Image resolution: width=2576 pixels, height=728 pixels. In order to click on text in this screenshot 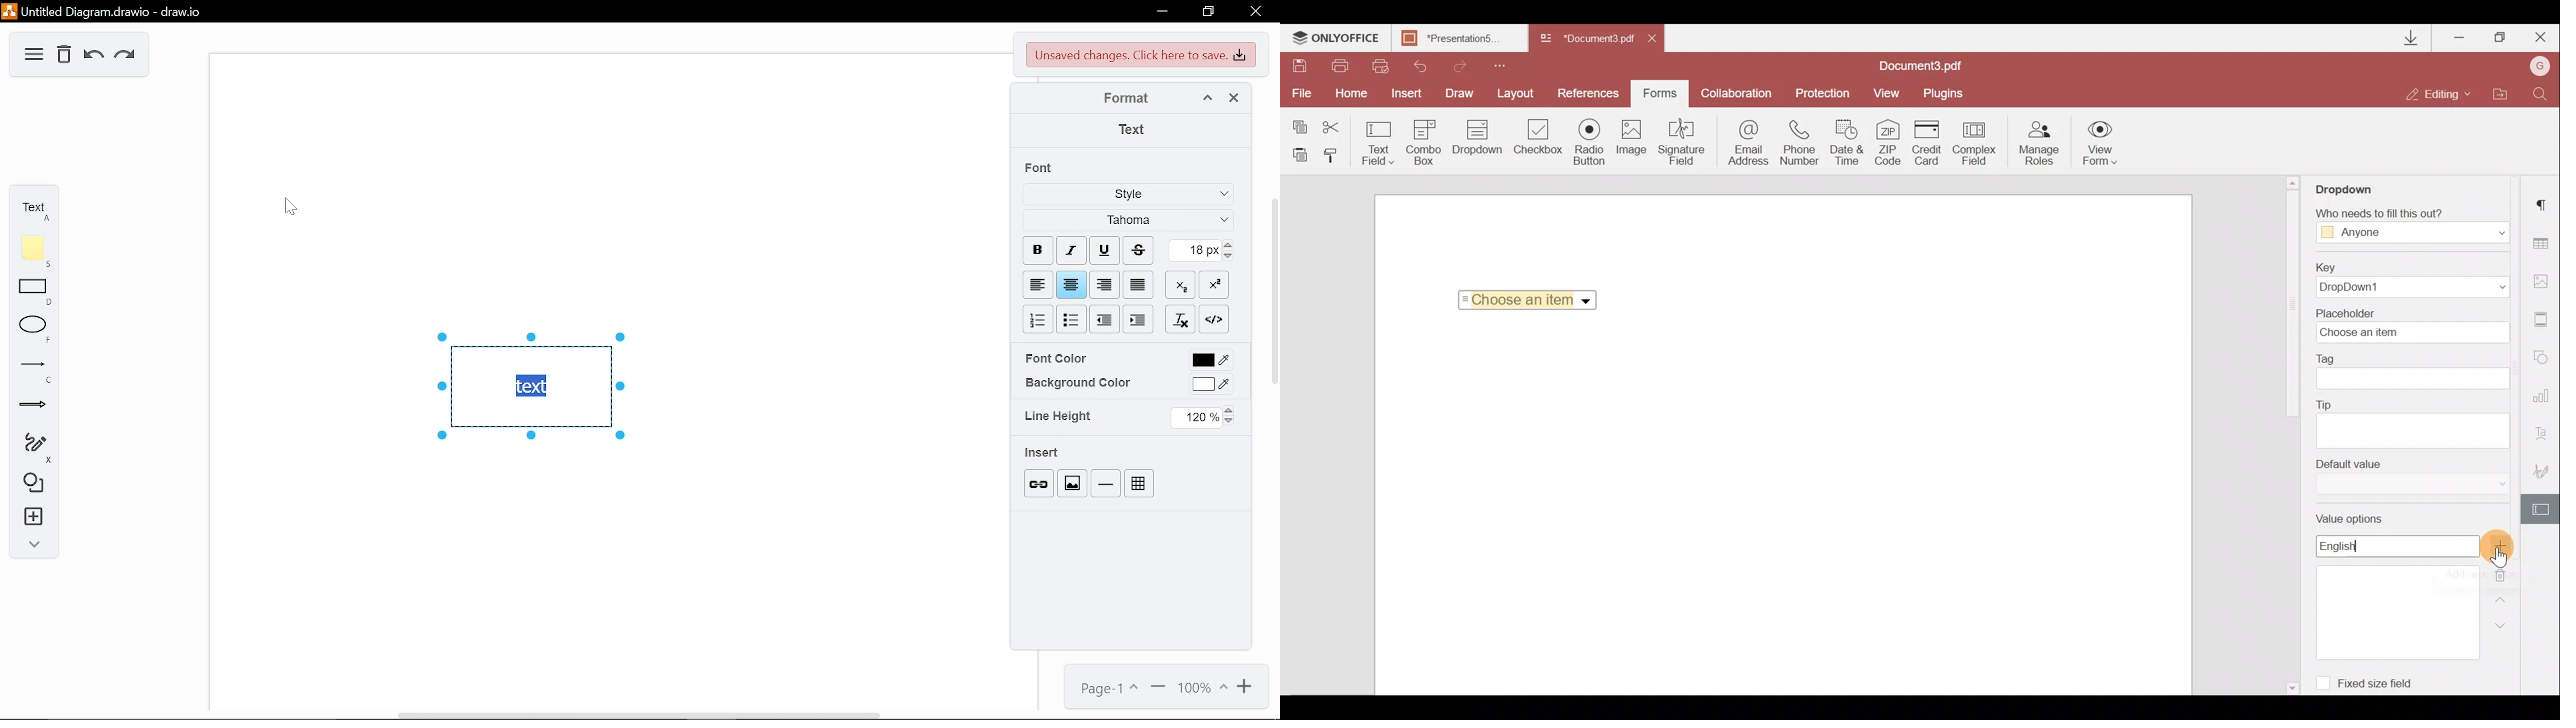, I will do `click(32, 207)`.